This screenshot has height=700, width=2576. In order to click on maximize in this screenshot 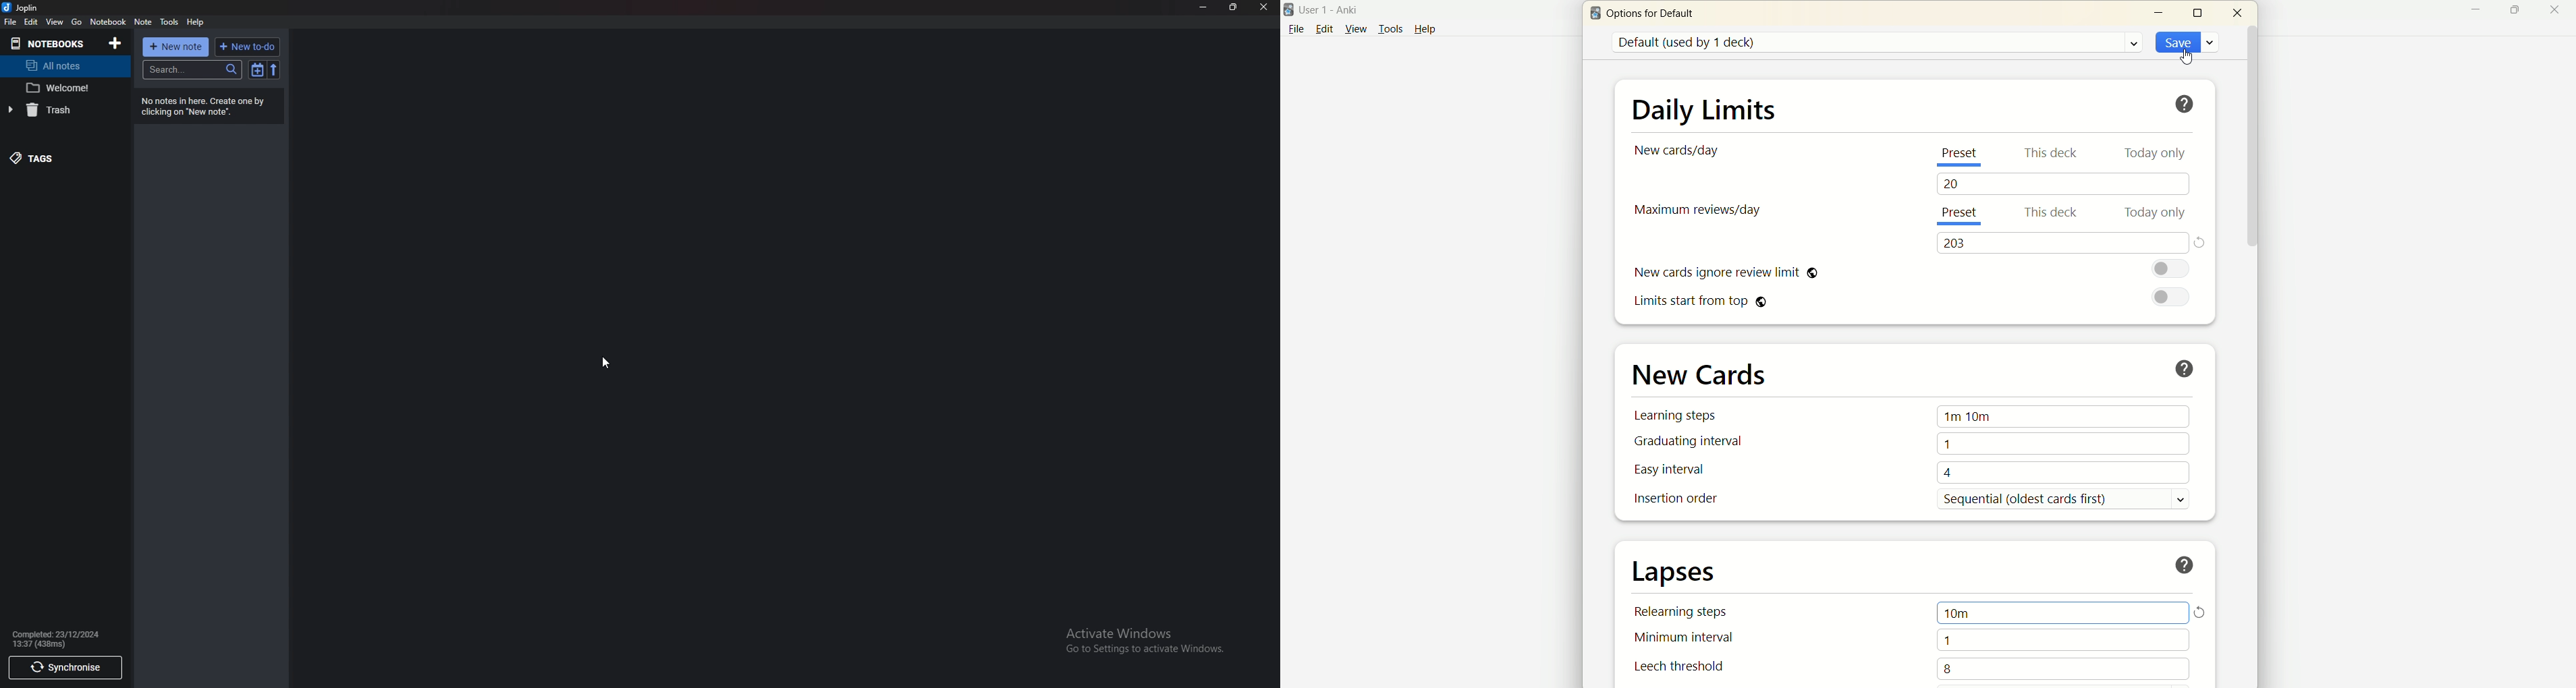, I will do `click(2509, 9)`.